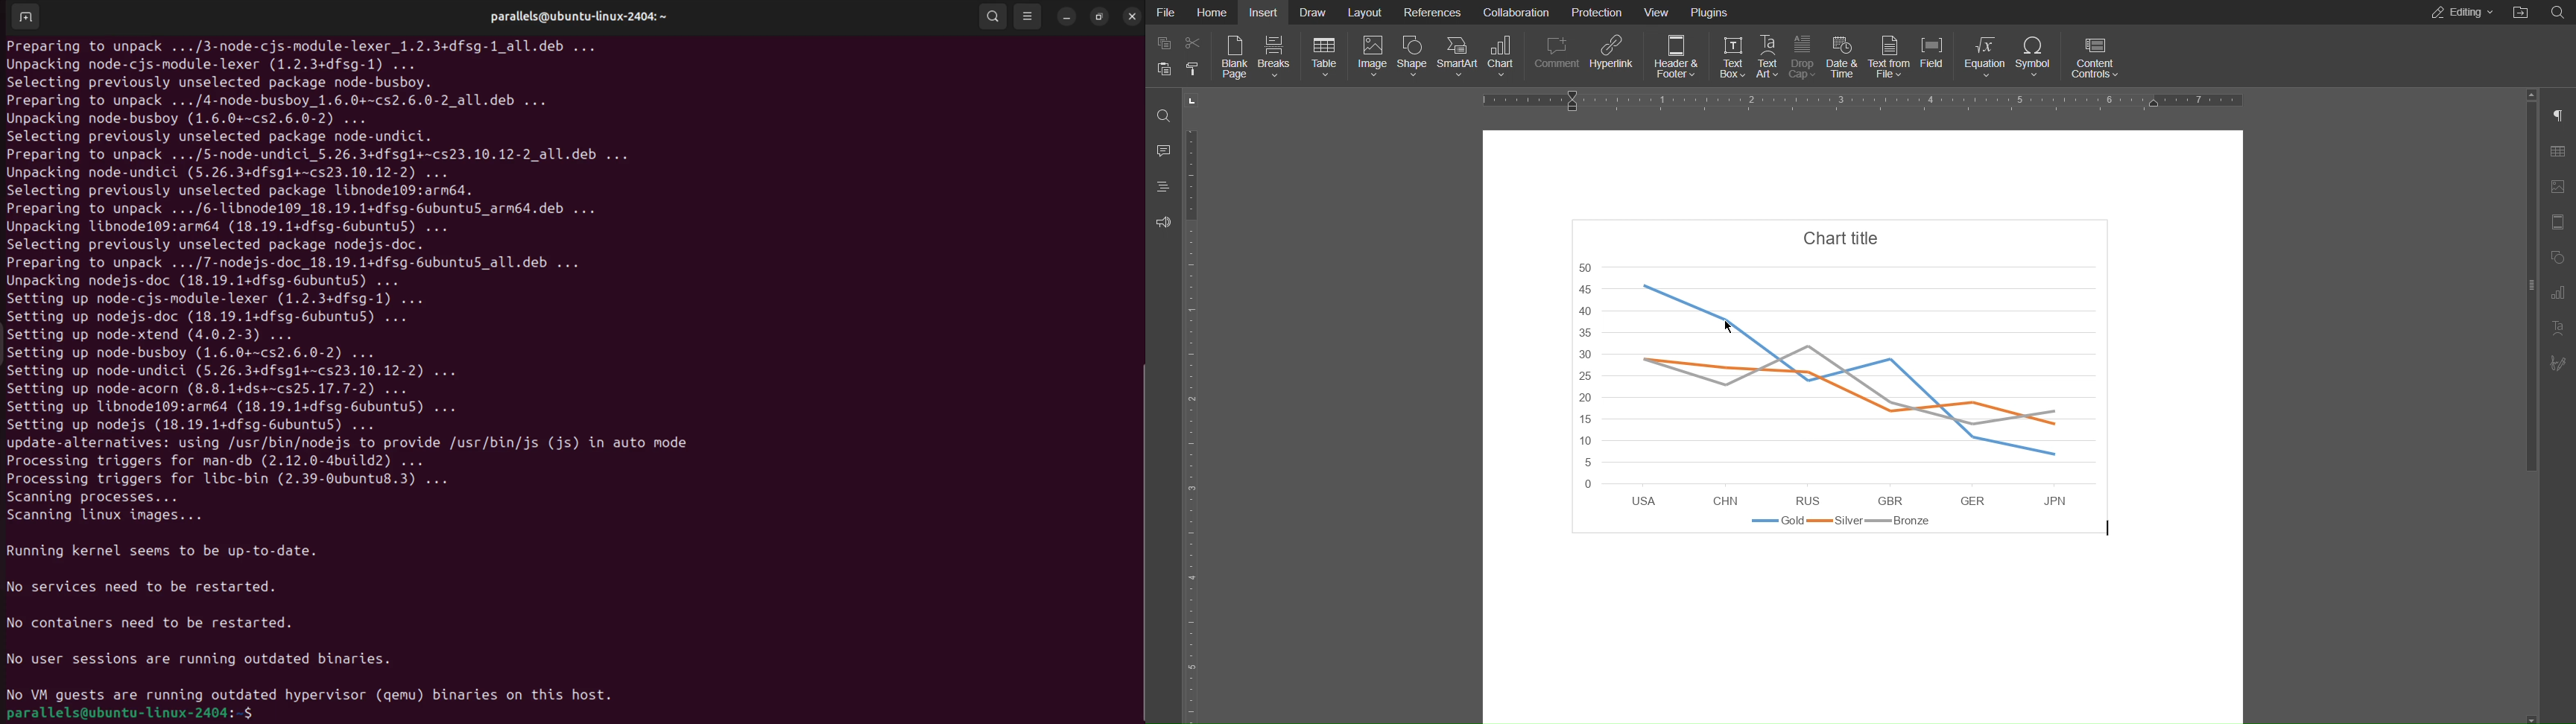  What do you see at coordinates (1456, 59) in the screenshot?
I see `SmartArt` at bounding box center [1456, 59].